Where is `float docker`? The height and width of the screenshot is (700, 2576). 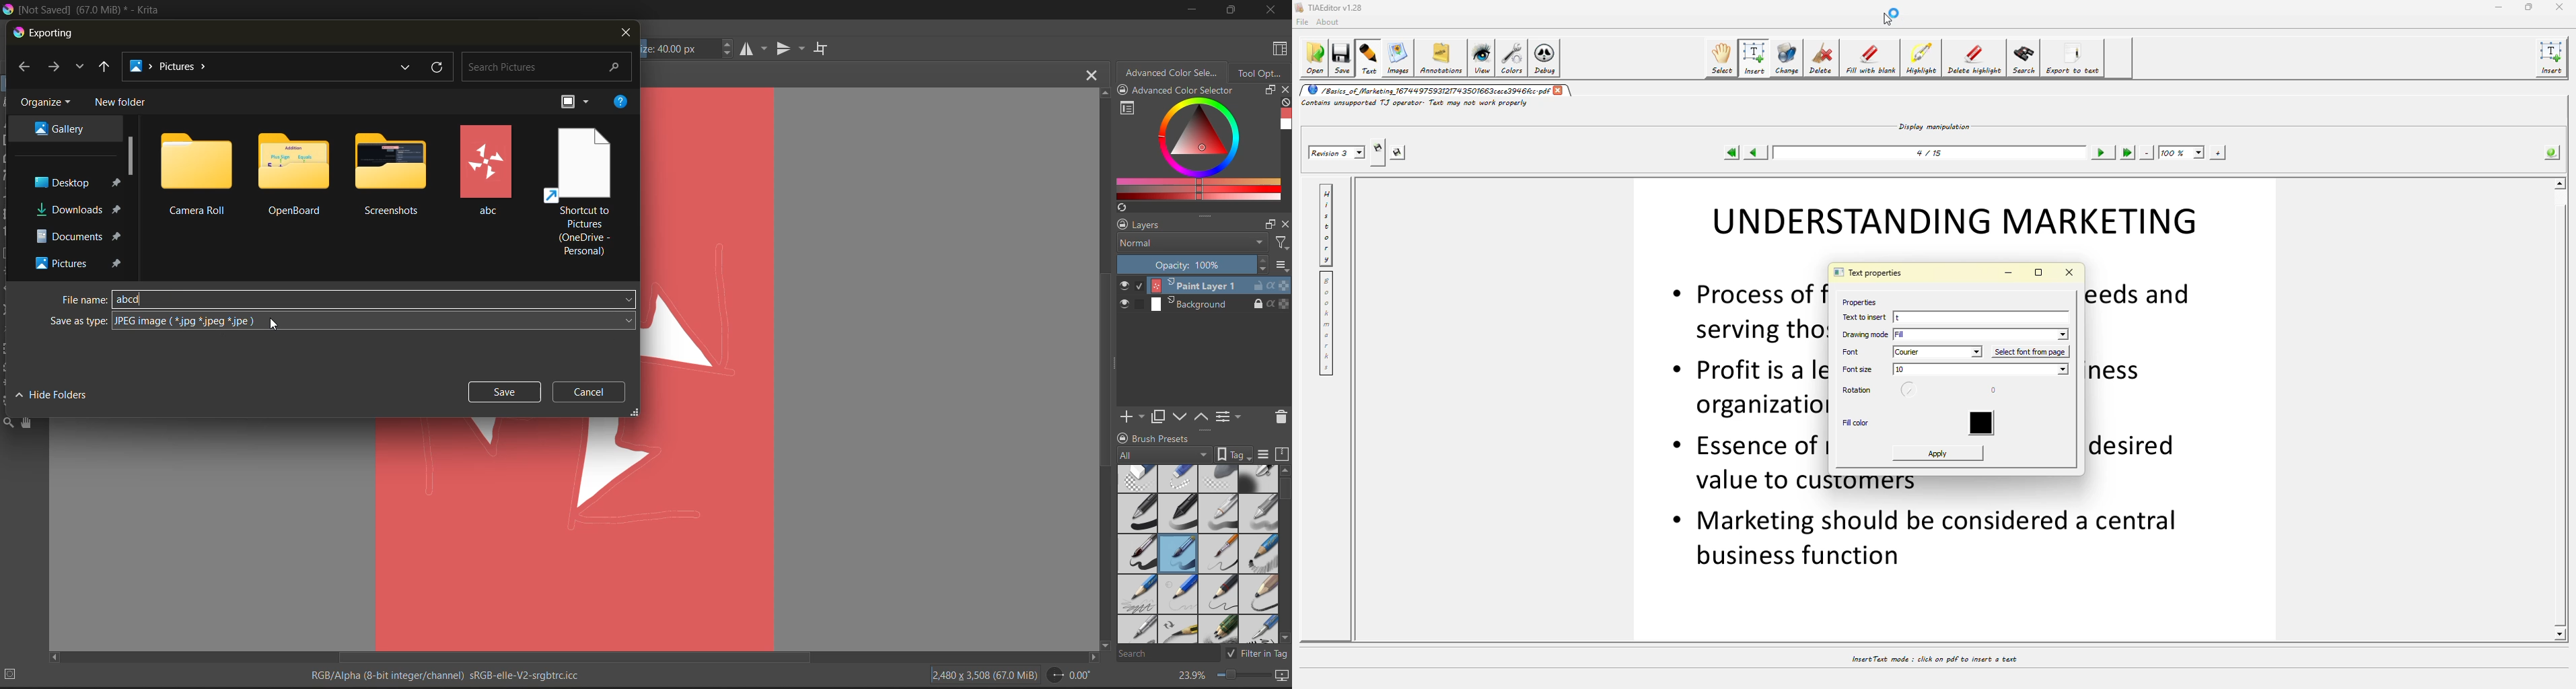 float docker is located at coordinates (1270, 91).